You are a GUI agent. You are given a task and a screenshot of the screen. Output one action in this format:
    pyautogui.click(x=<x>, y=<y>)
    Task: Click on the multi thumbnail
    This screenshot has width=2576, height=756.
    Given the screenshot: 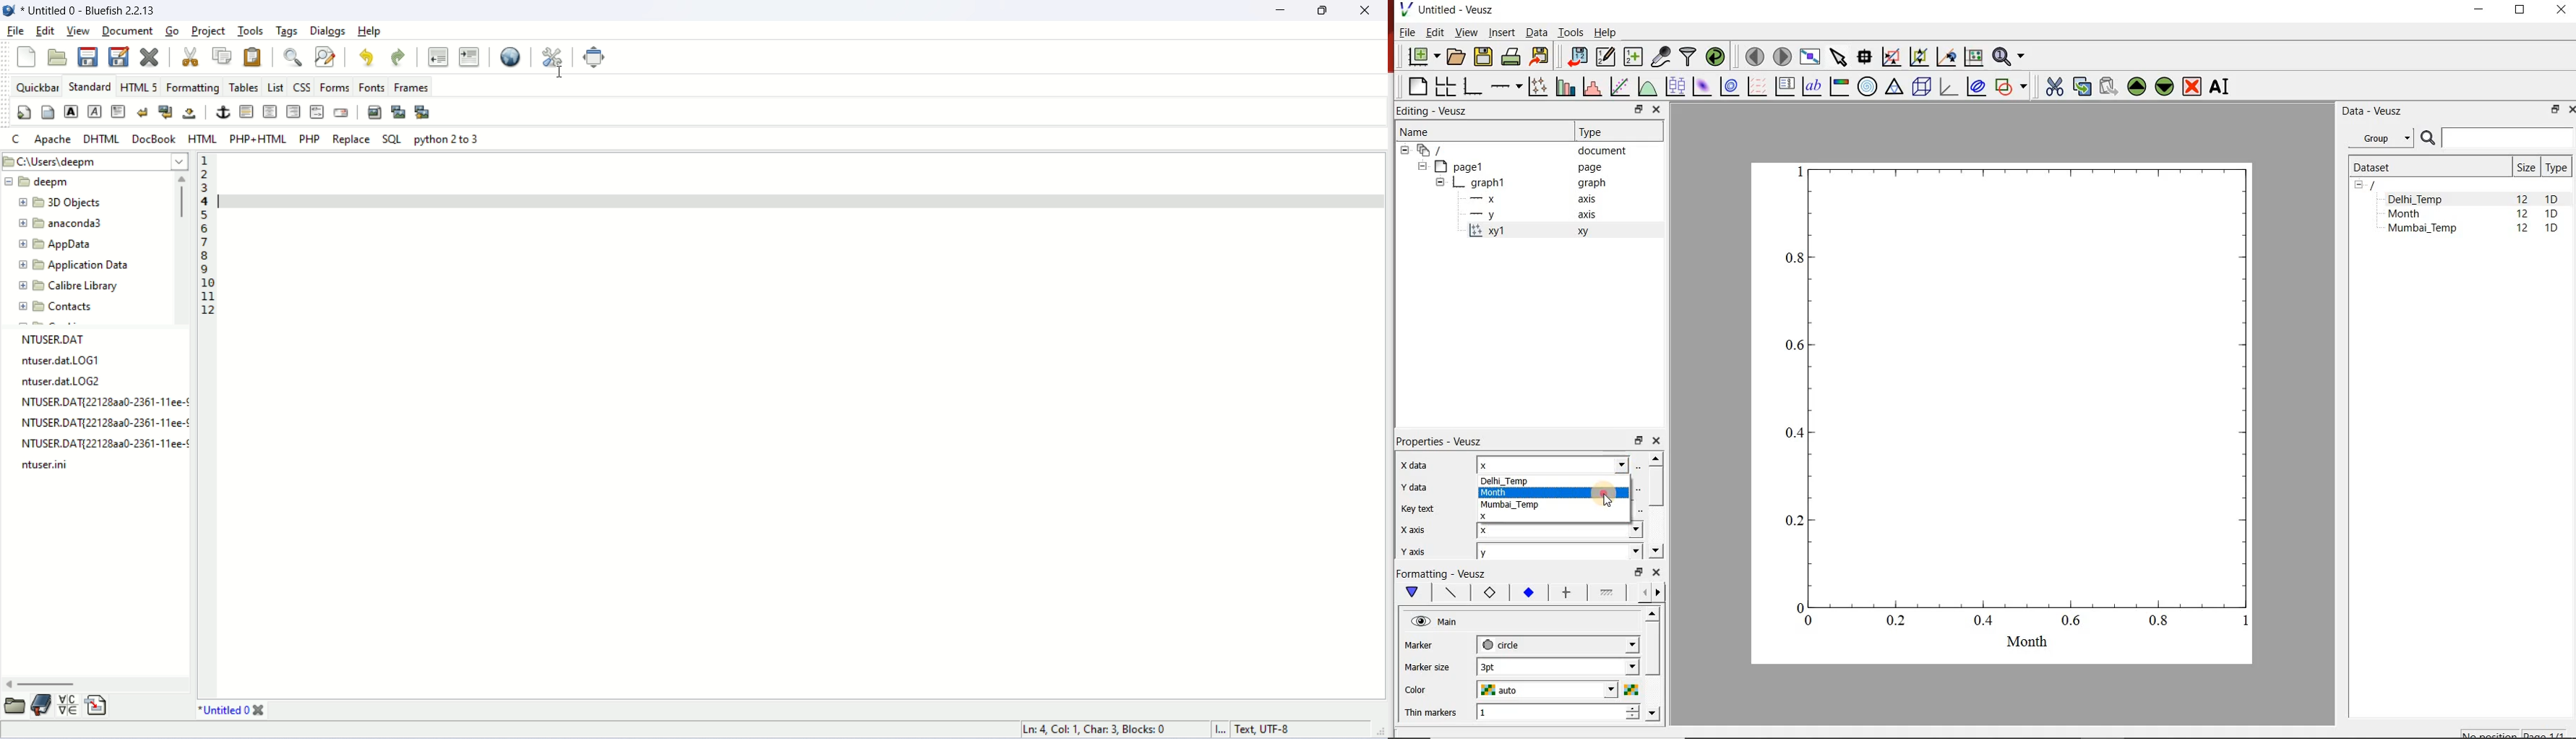 What is the action you would take?
    pyautogui.click(x=424, y=110)
    